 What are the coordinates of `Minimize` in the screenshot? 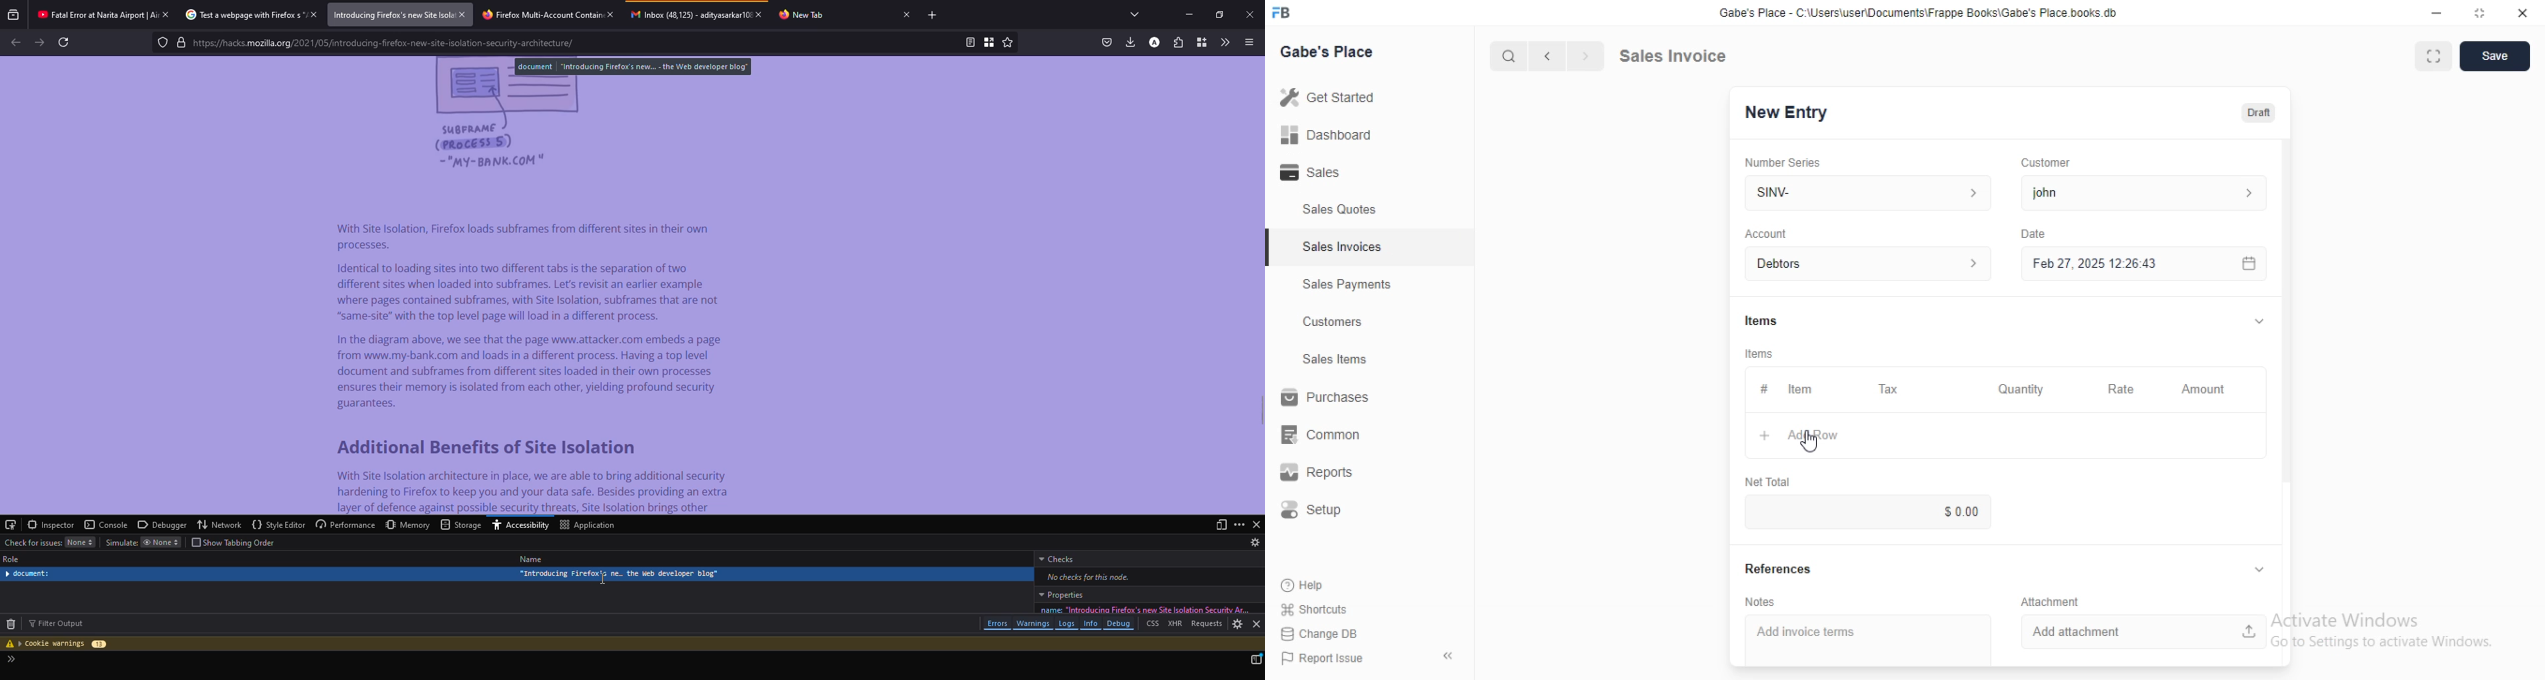 It's located at (2434, 14).